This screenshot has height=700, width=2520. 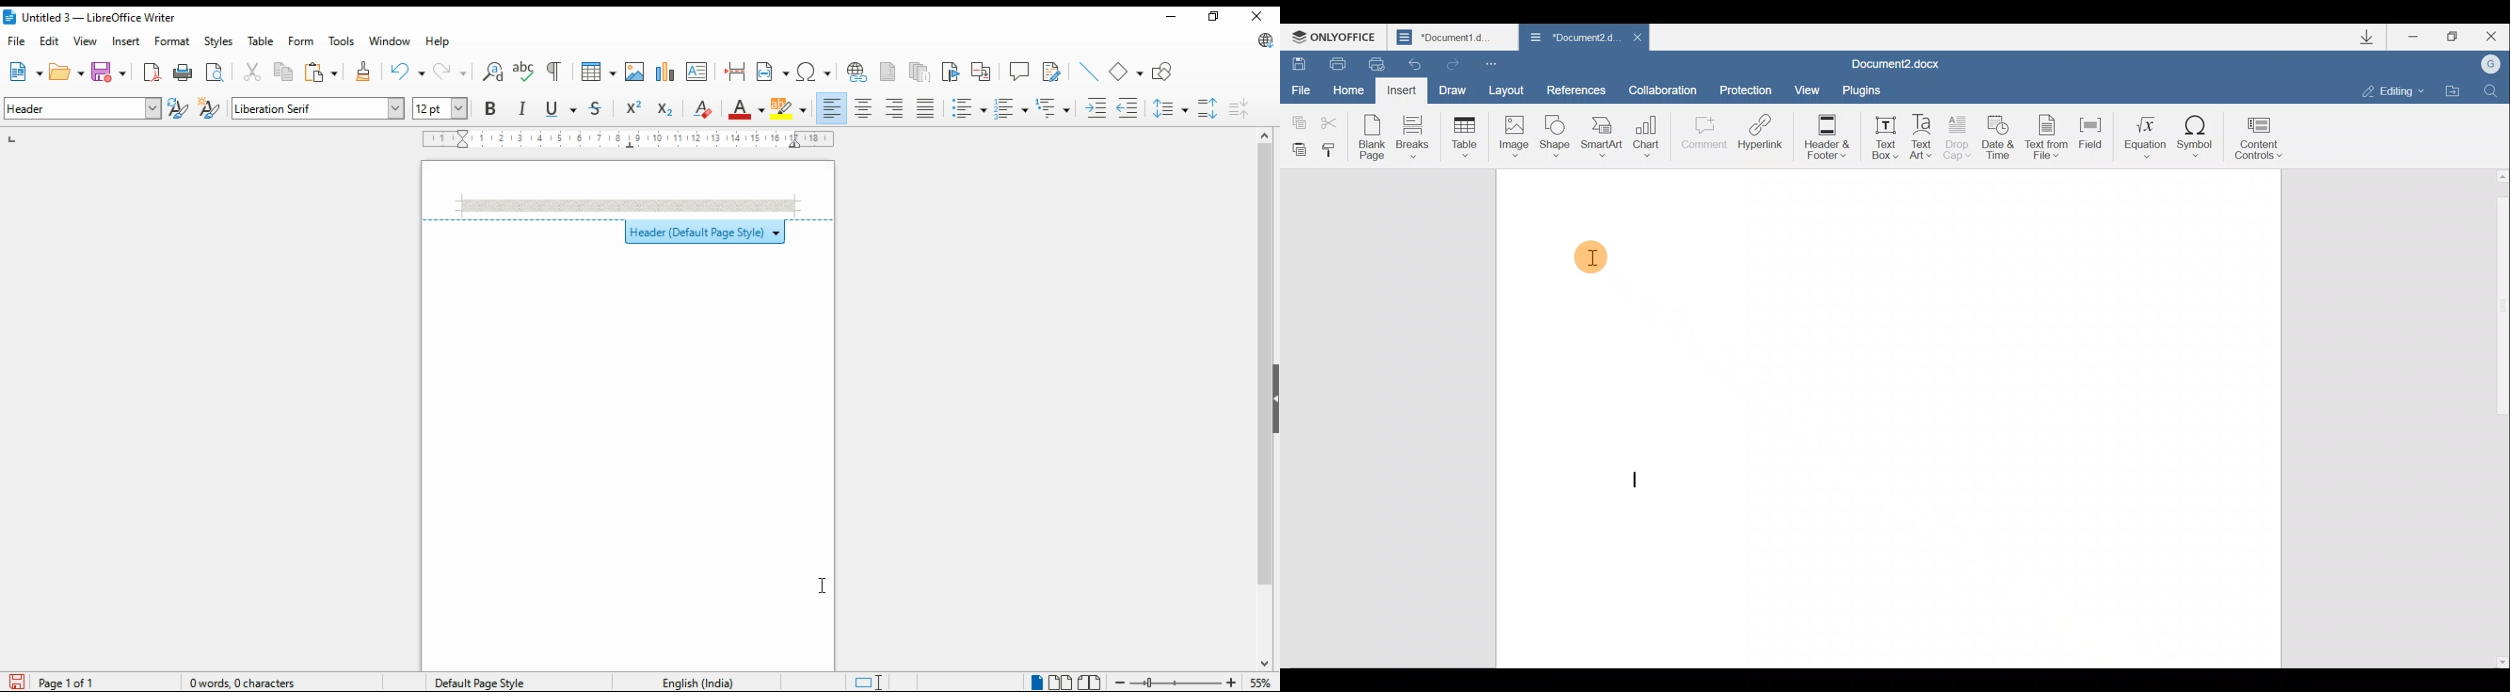 I want to click on dit, so click(x=51, y=41).